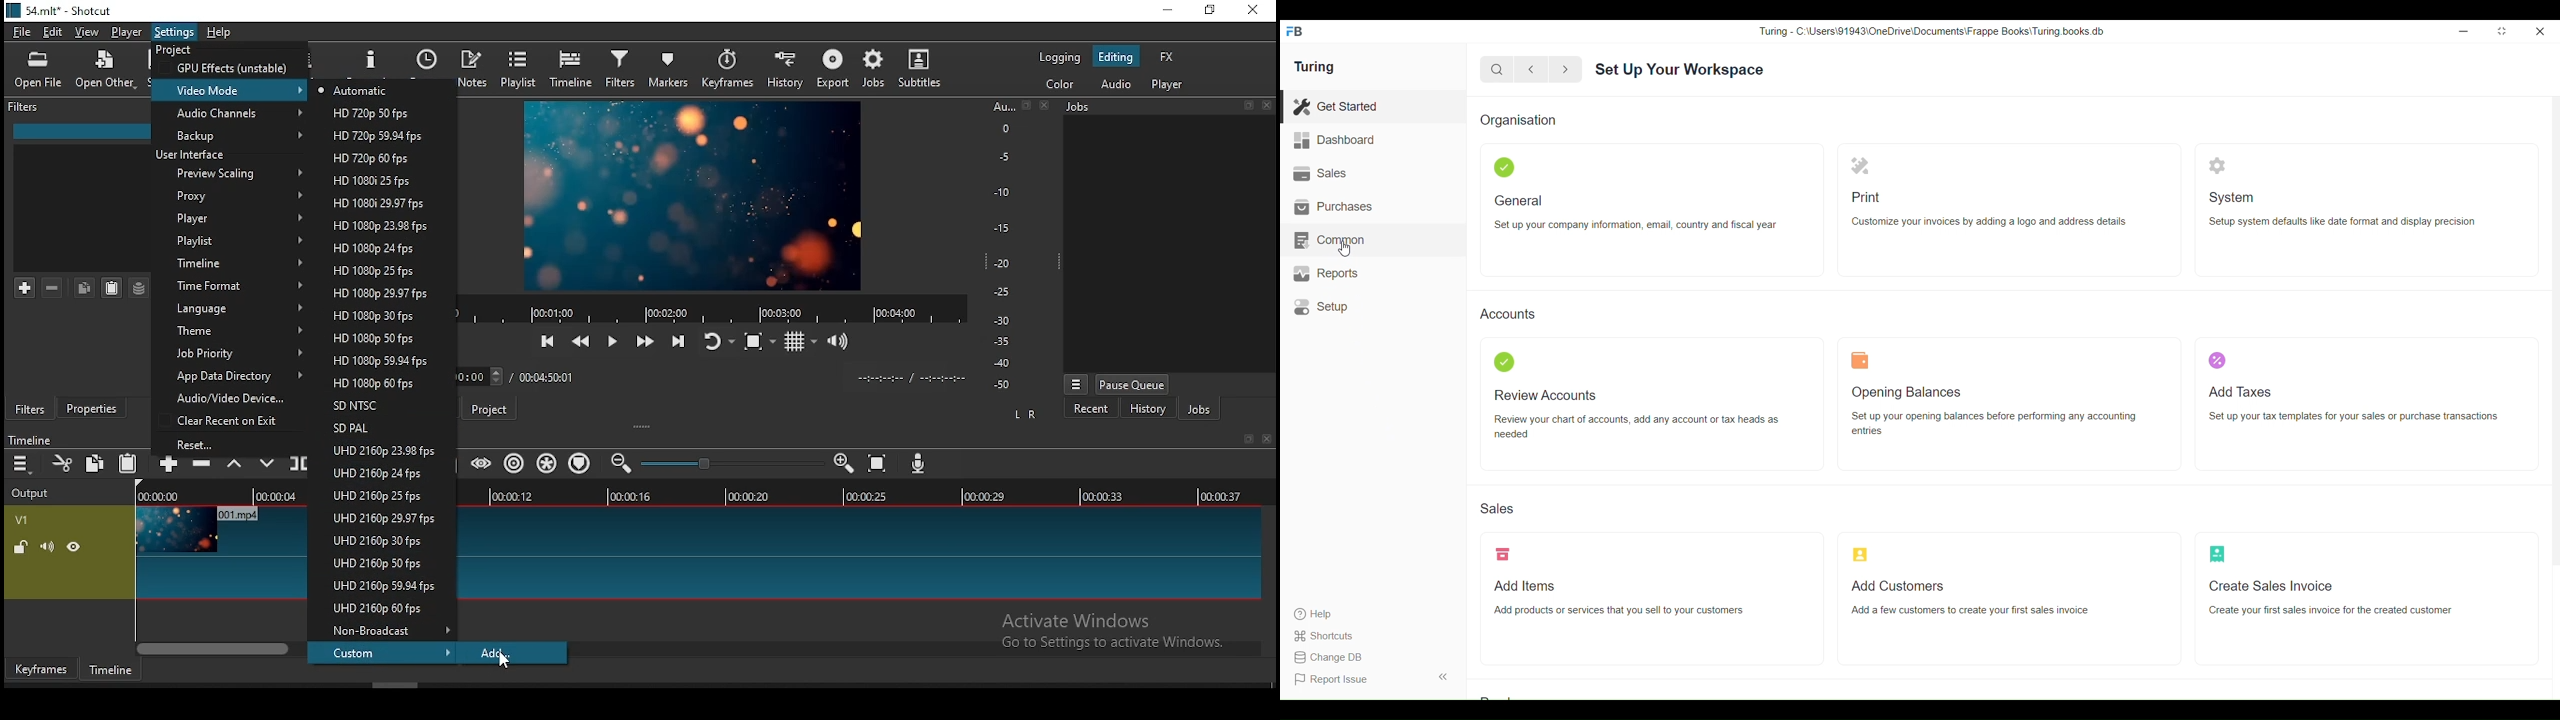 This screenshot has height=728, width=2576. What do you see at coordinates (33, 494) in the screenshot?
I see `output` at bounding box center [33, 494].